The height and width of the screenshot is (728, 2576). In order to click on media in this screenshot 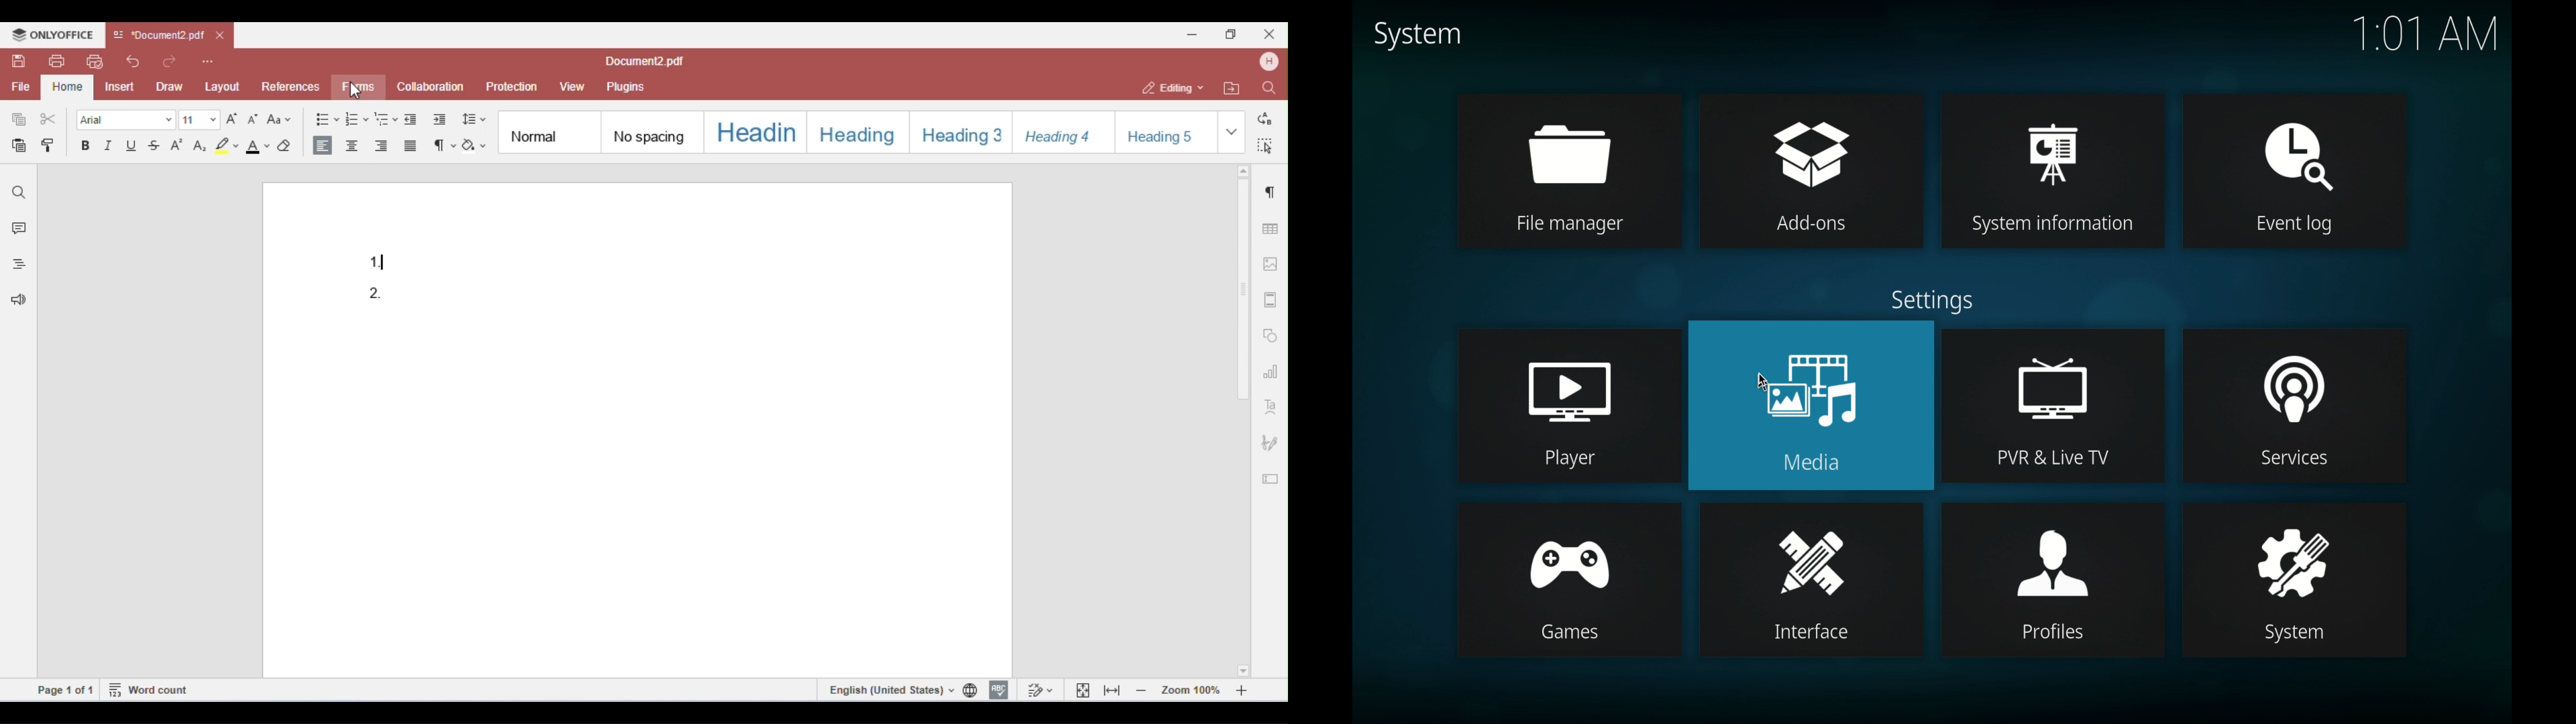, I will do `click(1810, 375)`.